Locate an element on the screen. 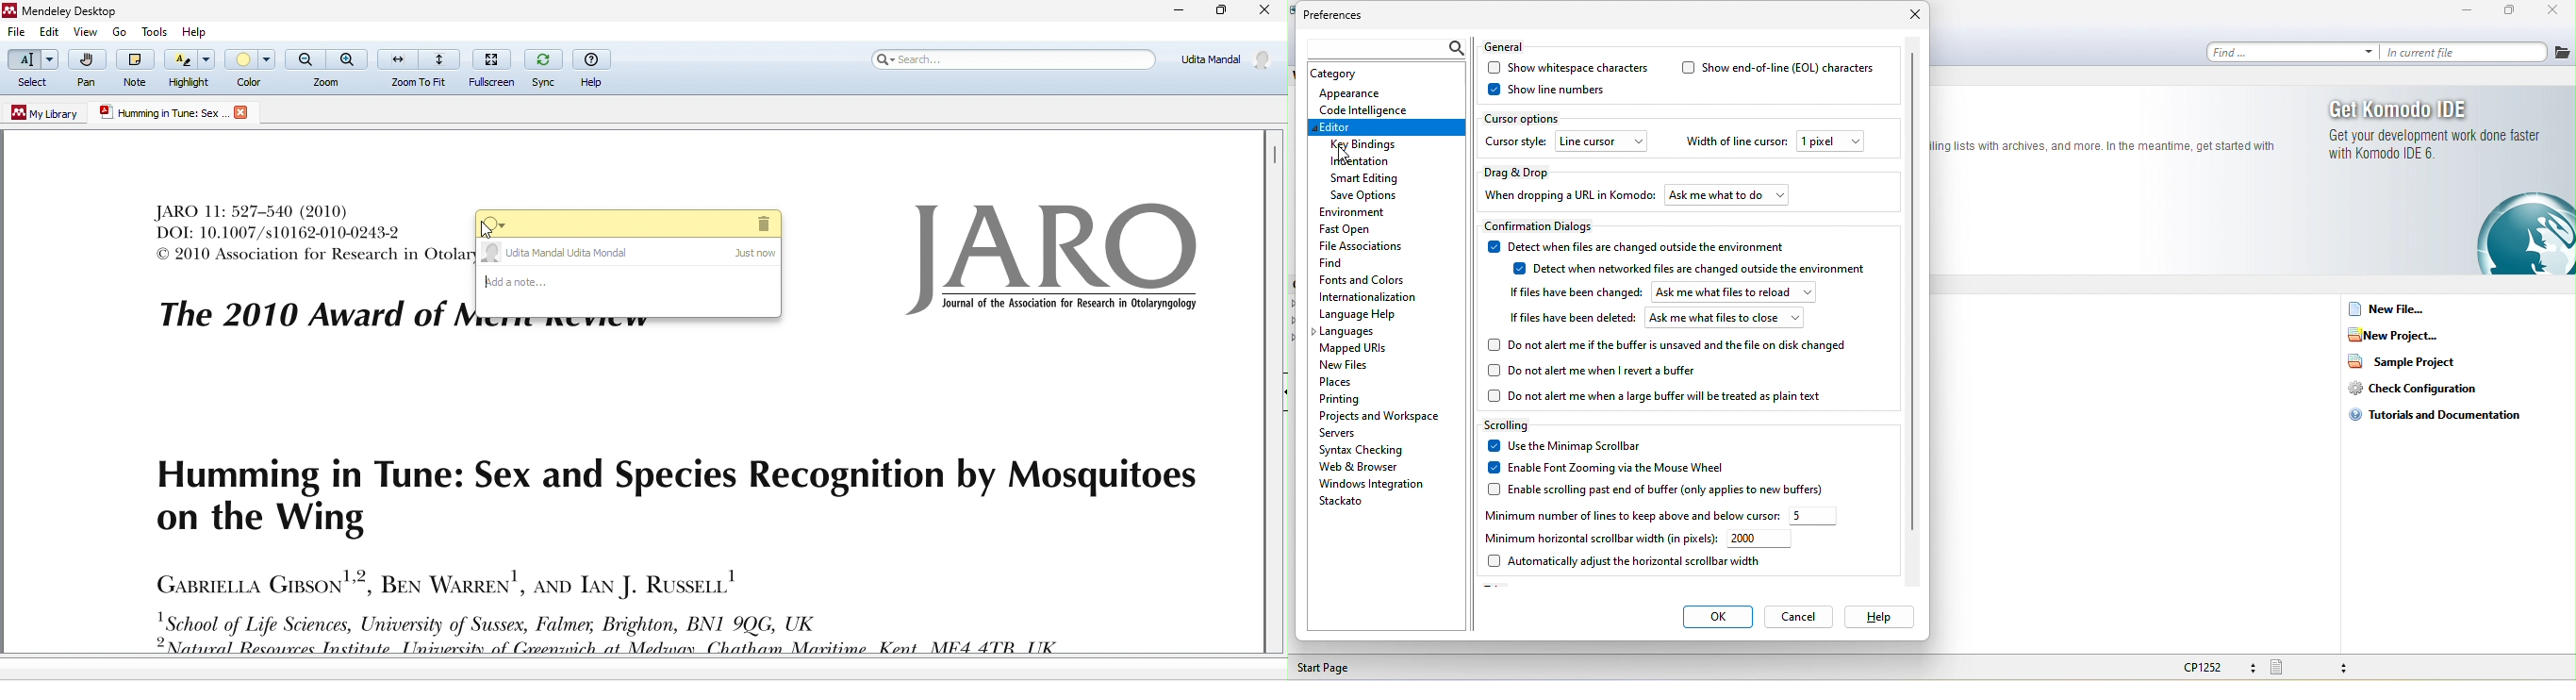  category is located at coordinates (1340, 75).